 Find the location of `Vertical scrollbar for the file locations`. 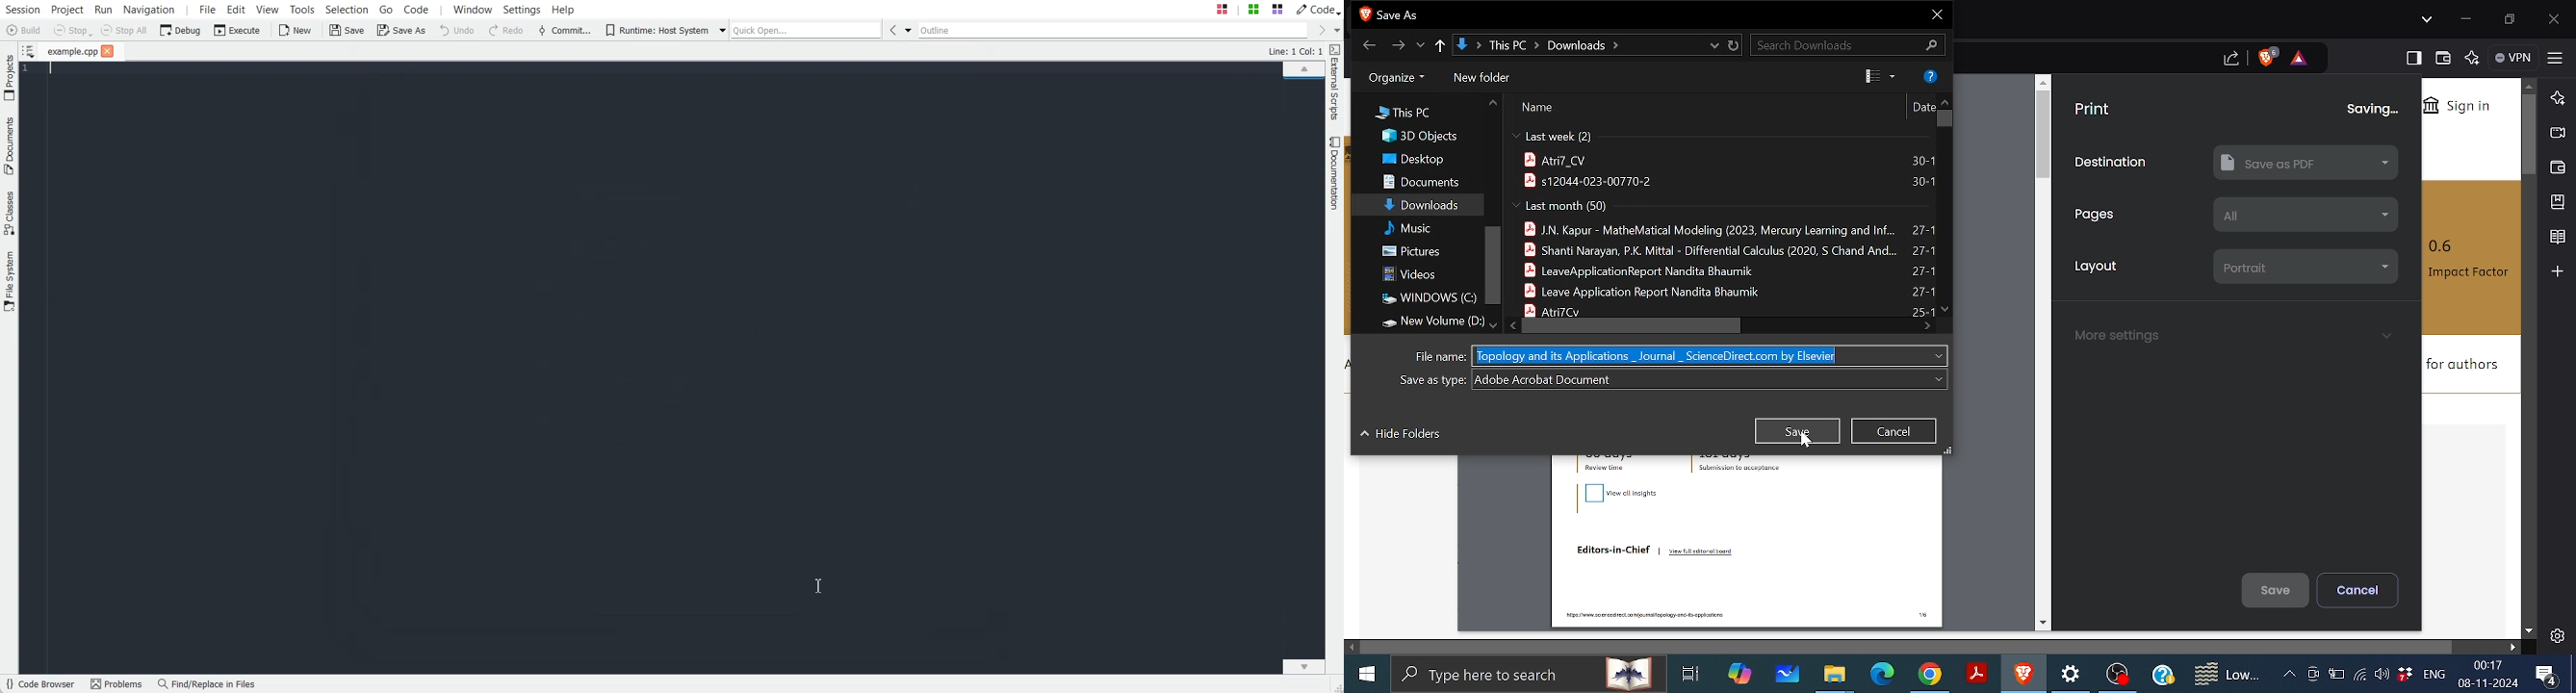

Vertical scrollbar for the file locations is located at coordinates (1492, 266).